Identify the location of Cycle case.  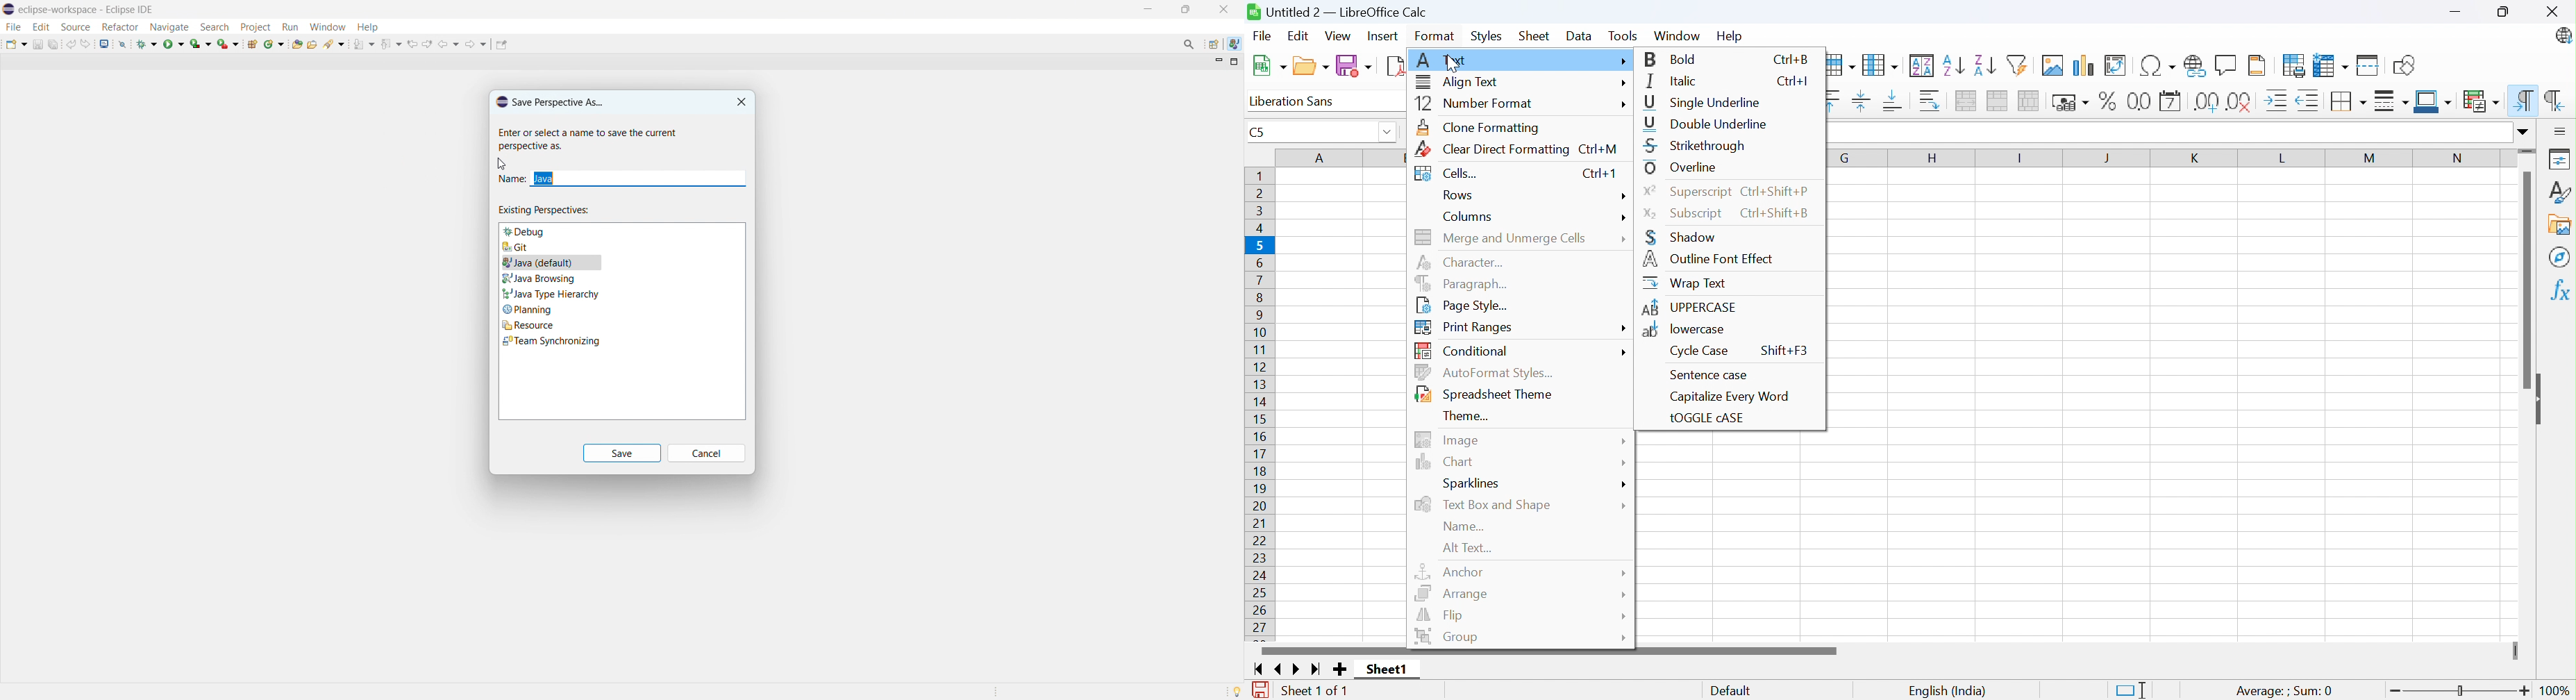
(1696, 352).